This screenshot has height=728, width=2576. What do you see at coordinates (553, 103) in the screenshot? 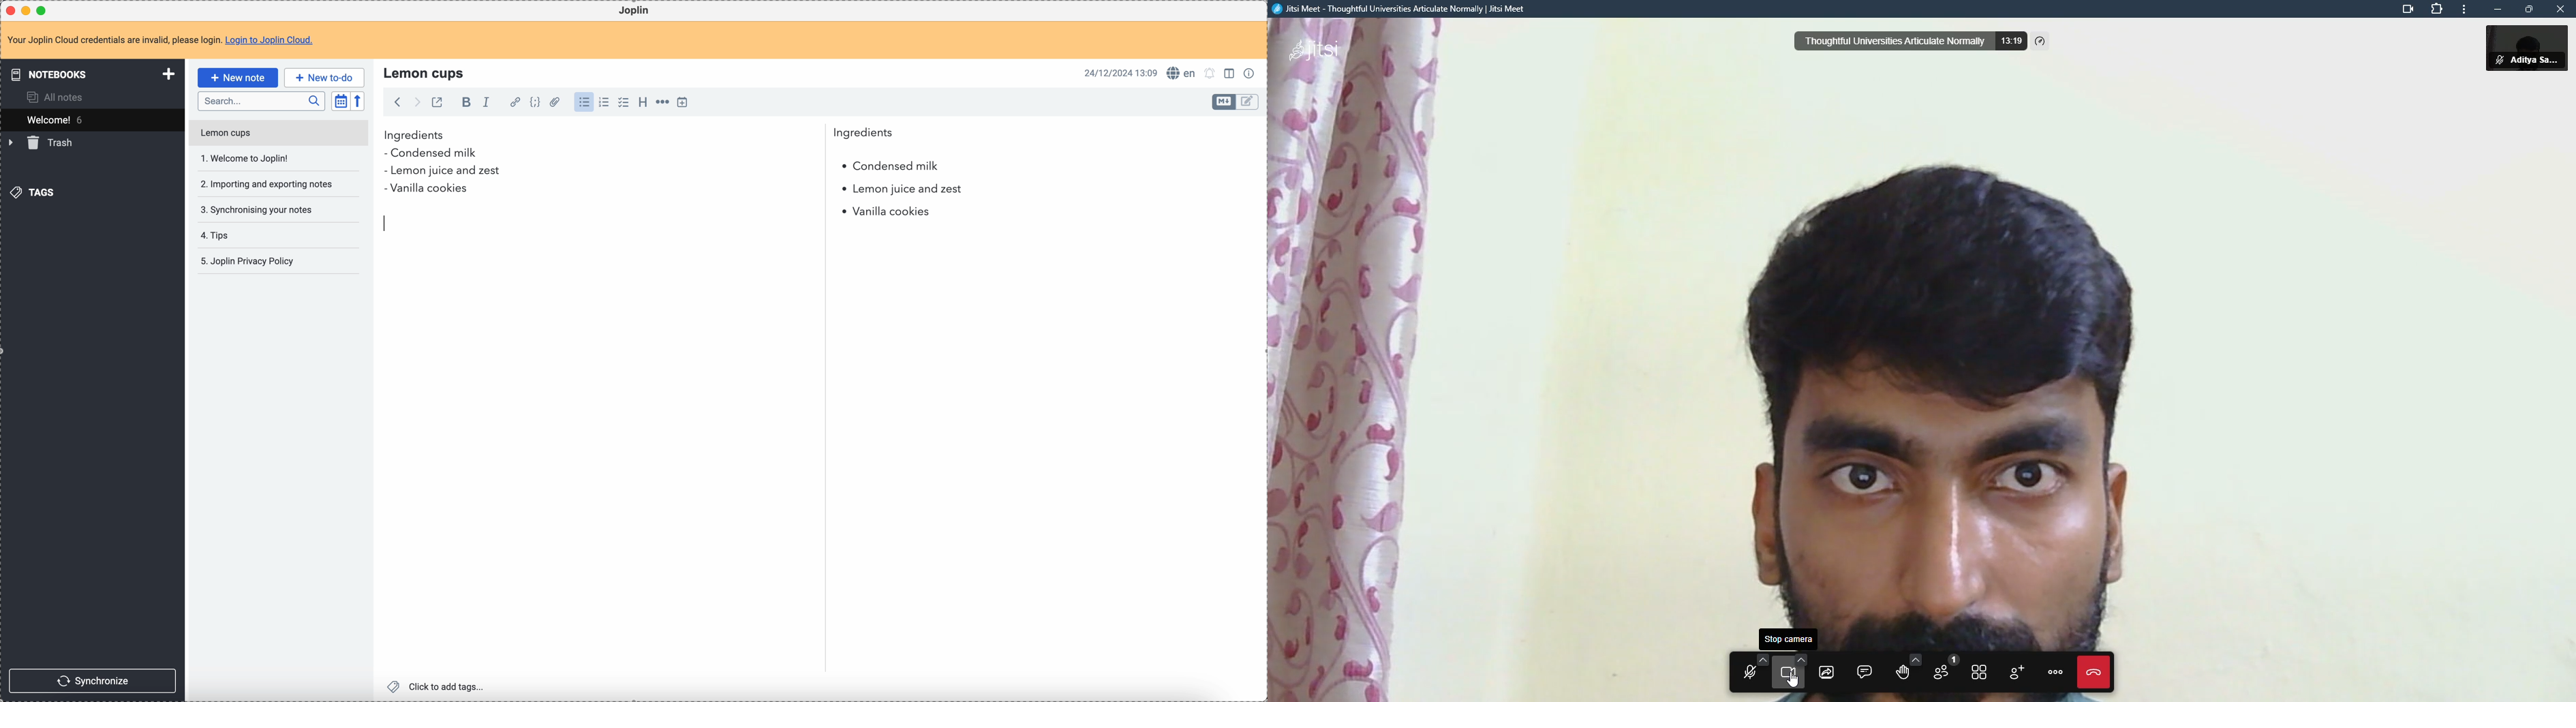
I see `attach file` at bounding box center [553, 103].